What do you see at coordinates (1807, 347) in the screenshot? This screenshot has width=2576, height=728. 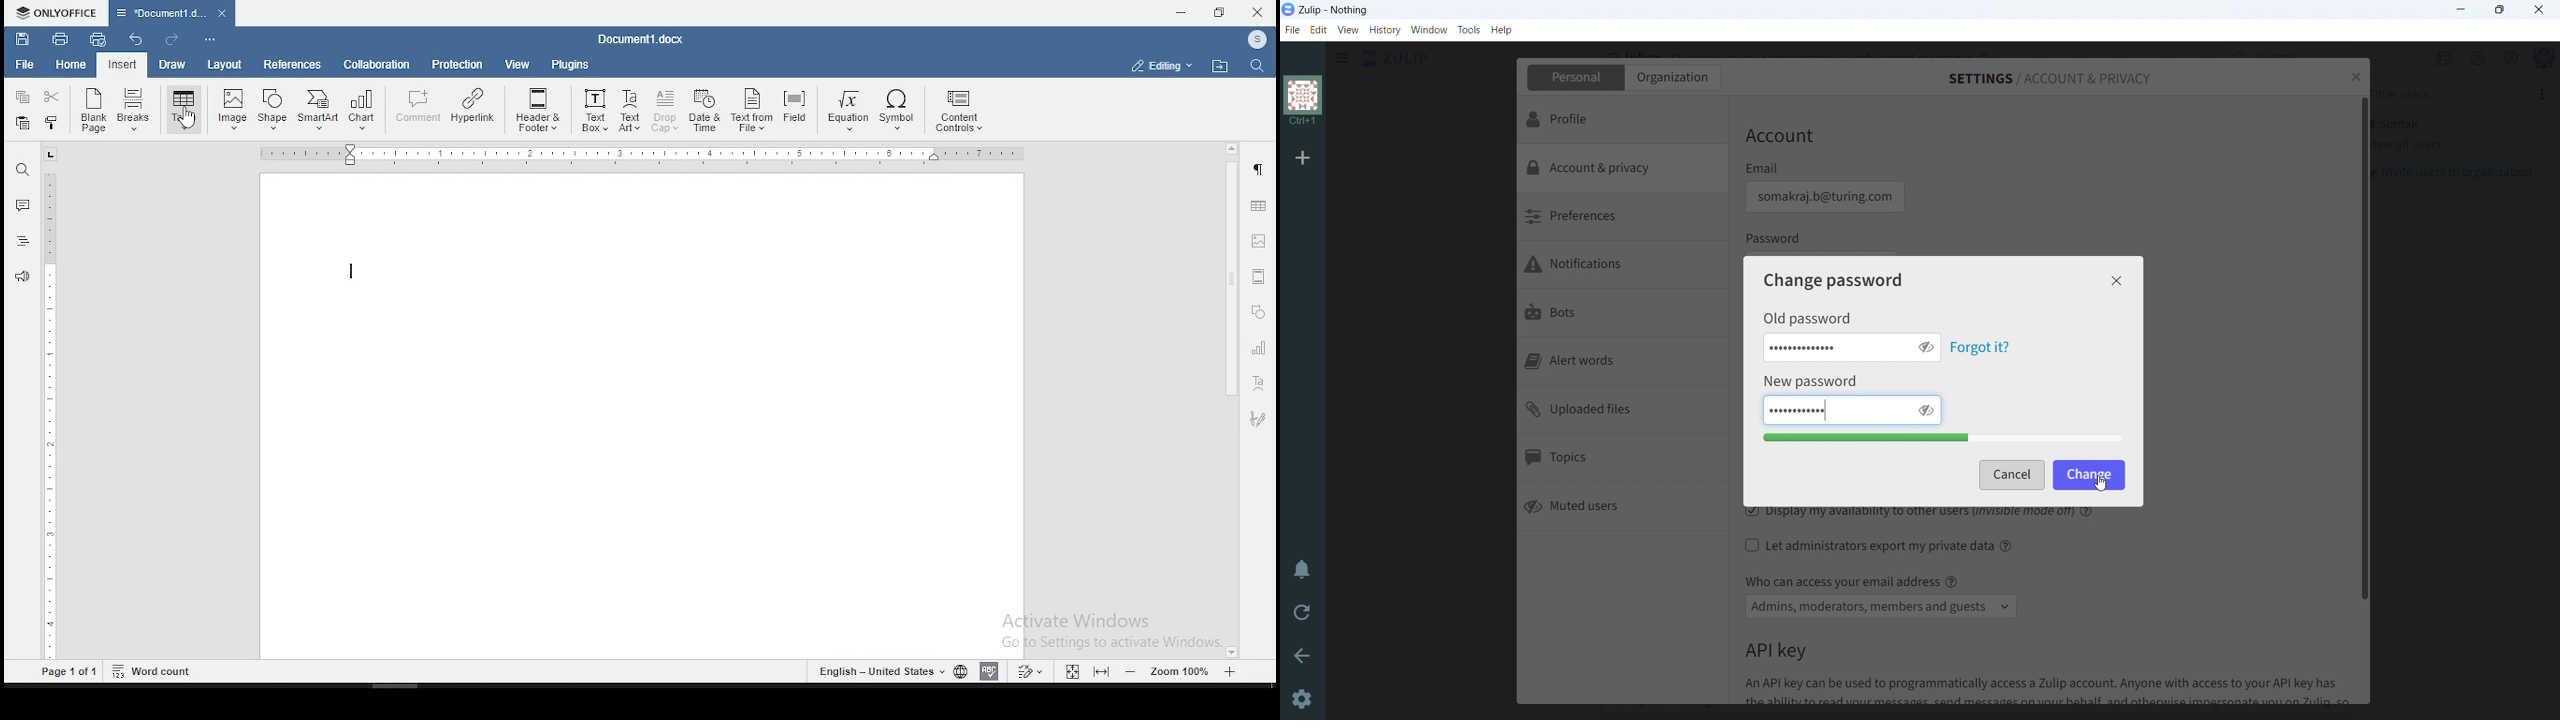 I see `old password typed` at bounding box center [1807, 347].